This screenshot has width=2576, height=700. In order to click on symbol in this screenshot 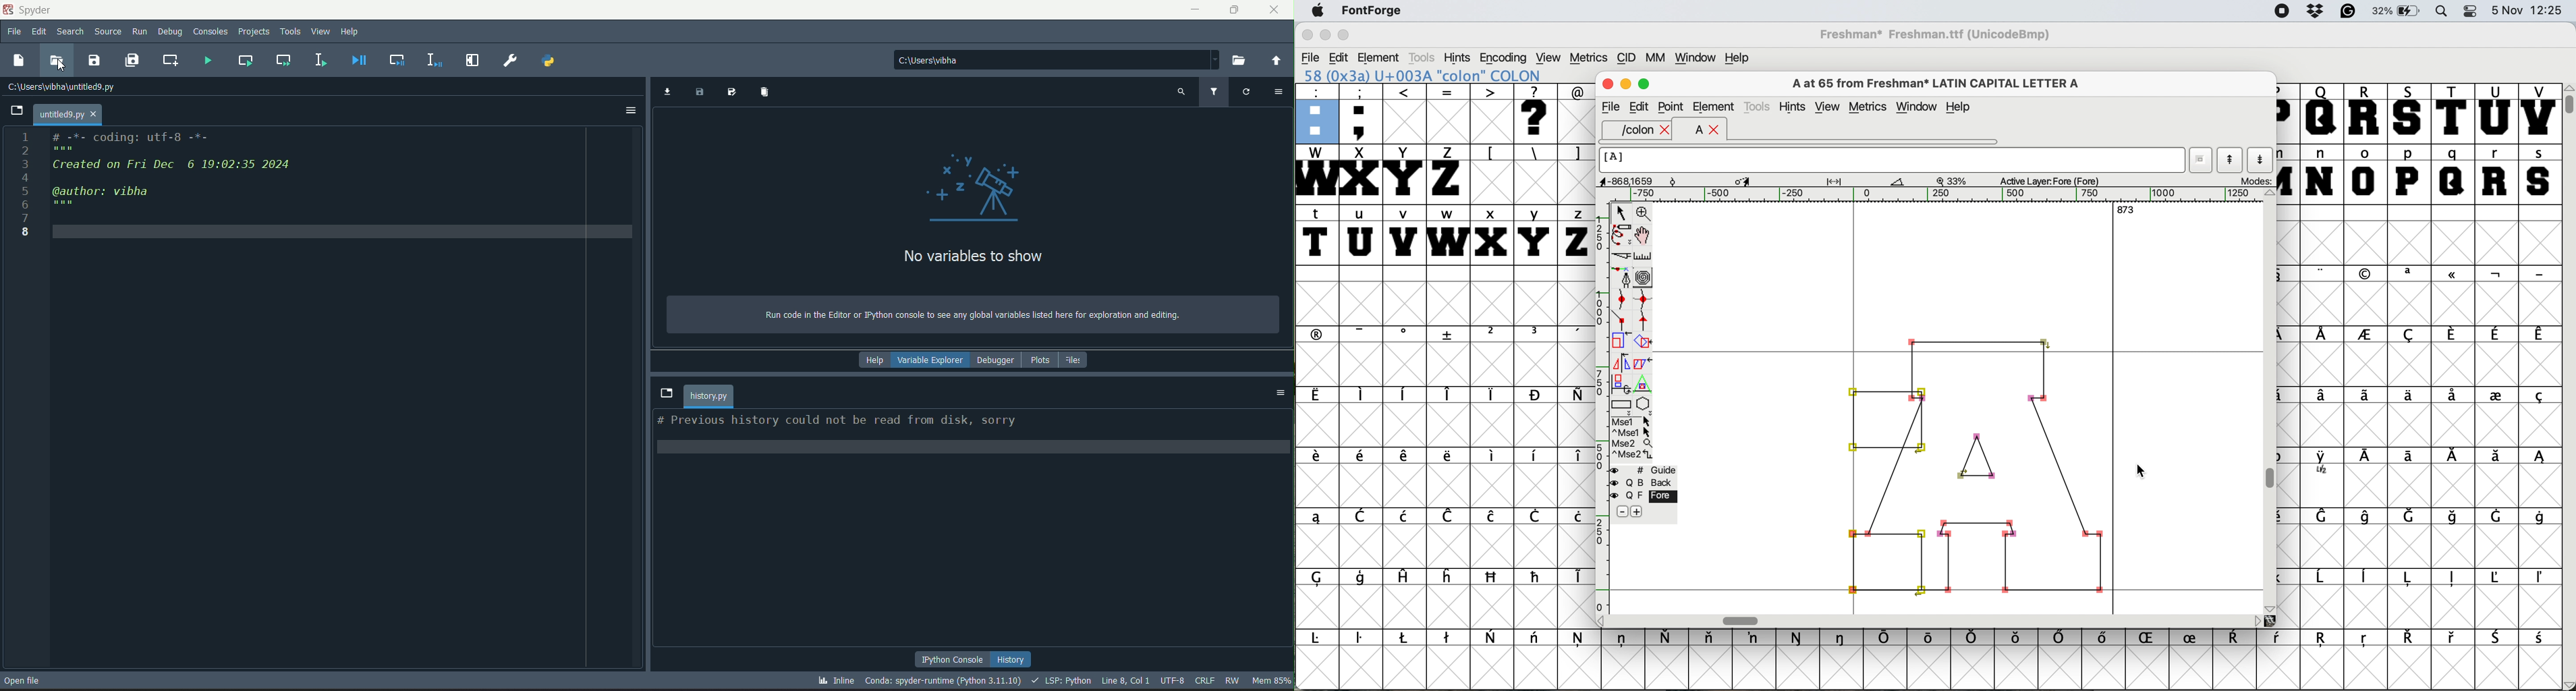, I will do `click(2018, 639)`.